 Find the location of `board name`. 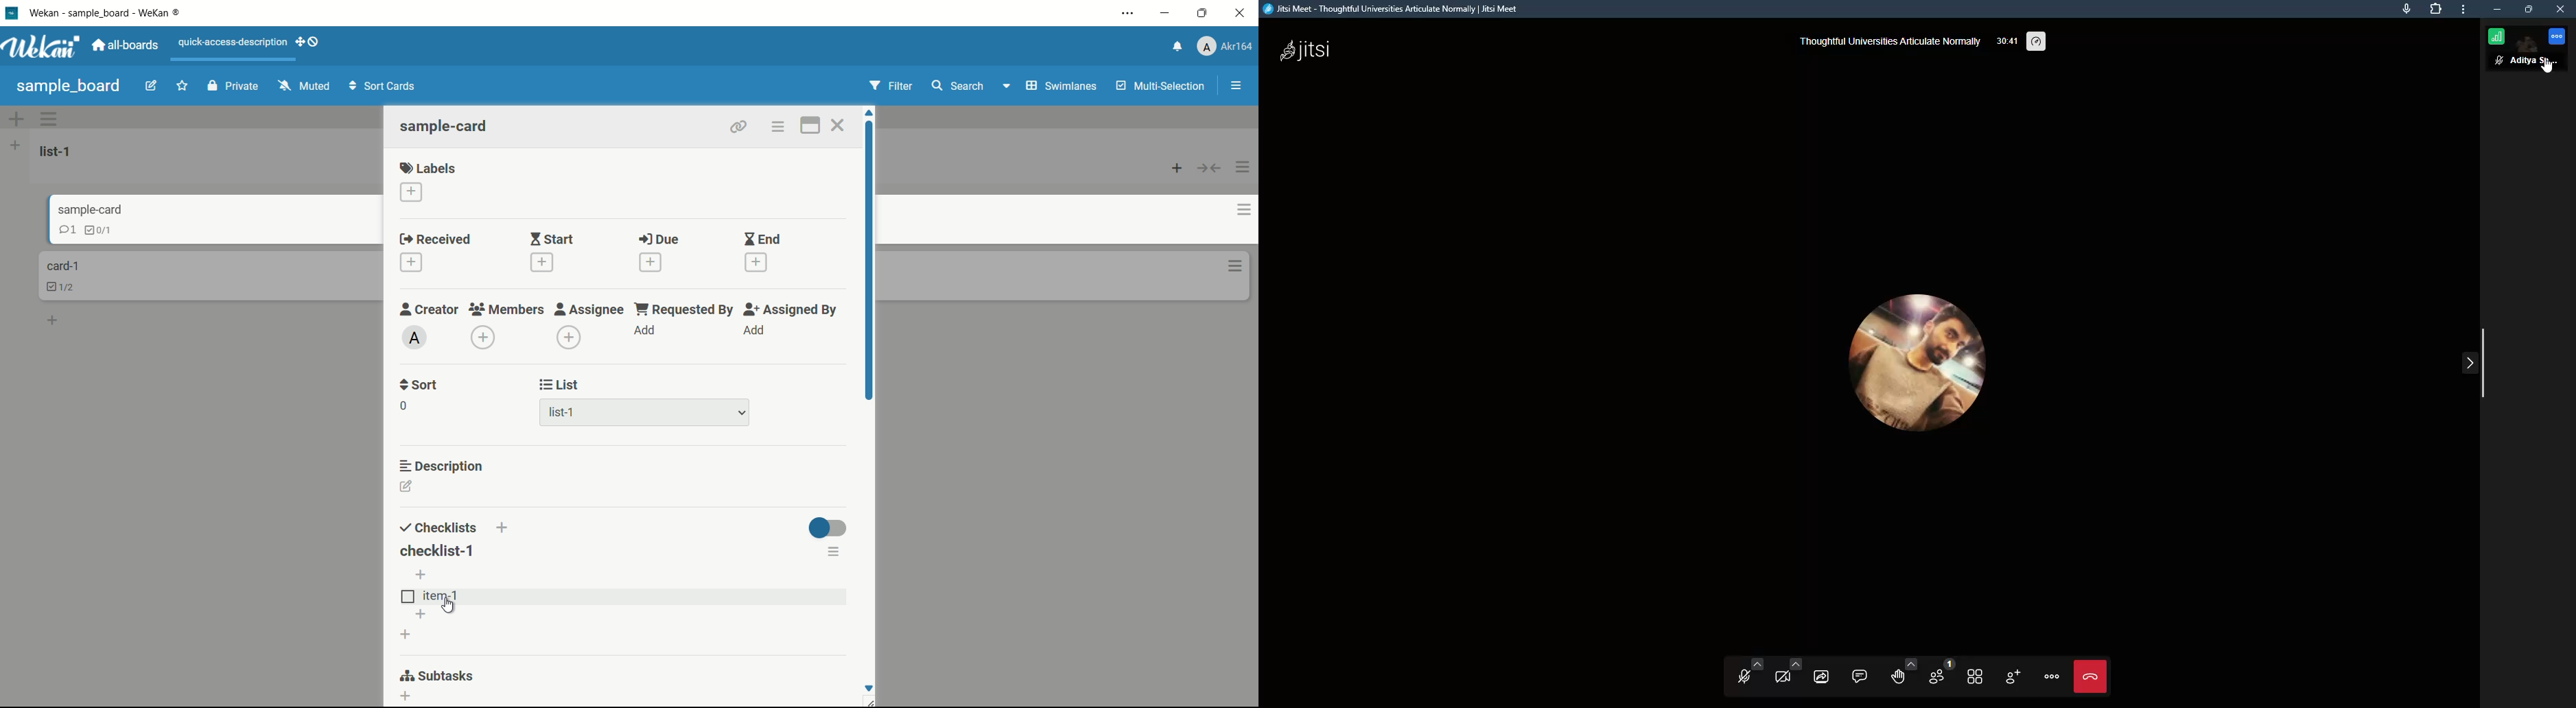

board name is located at coordinates (68, 87).